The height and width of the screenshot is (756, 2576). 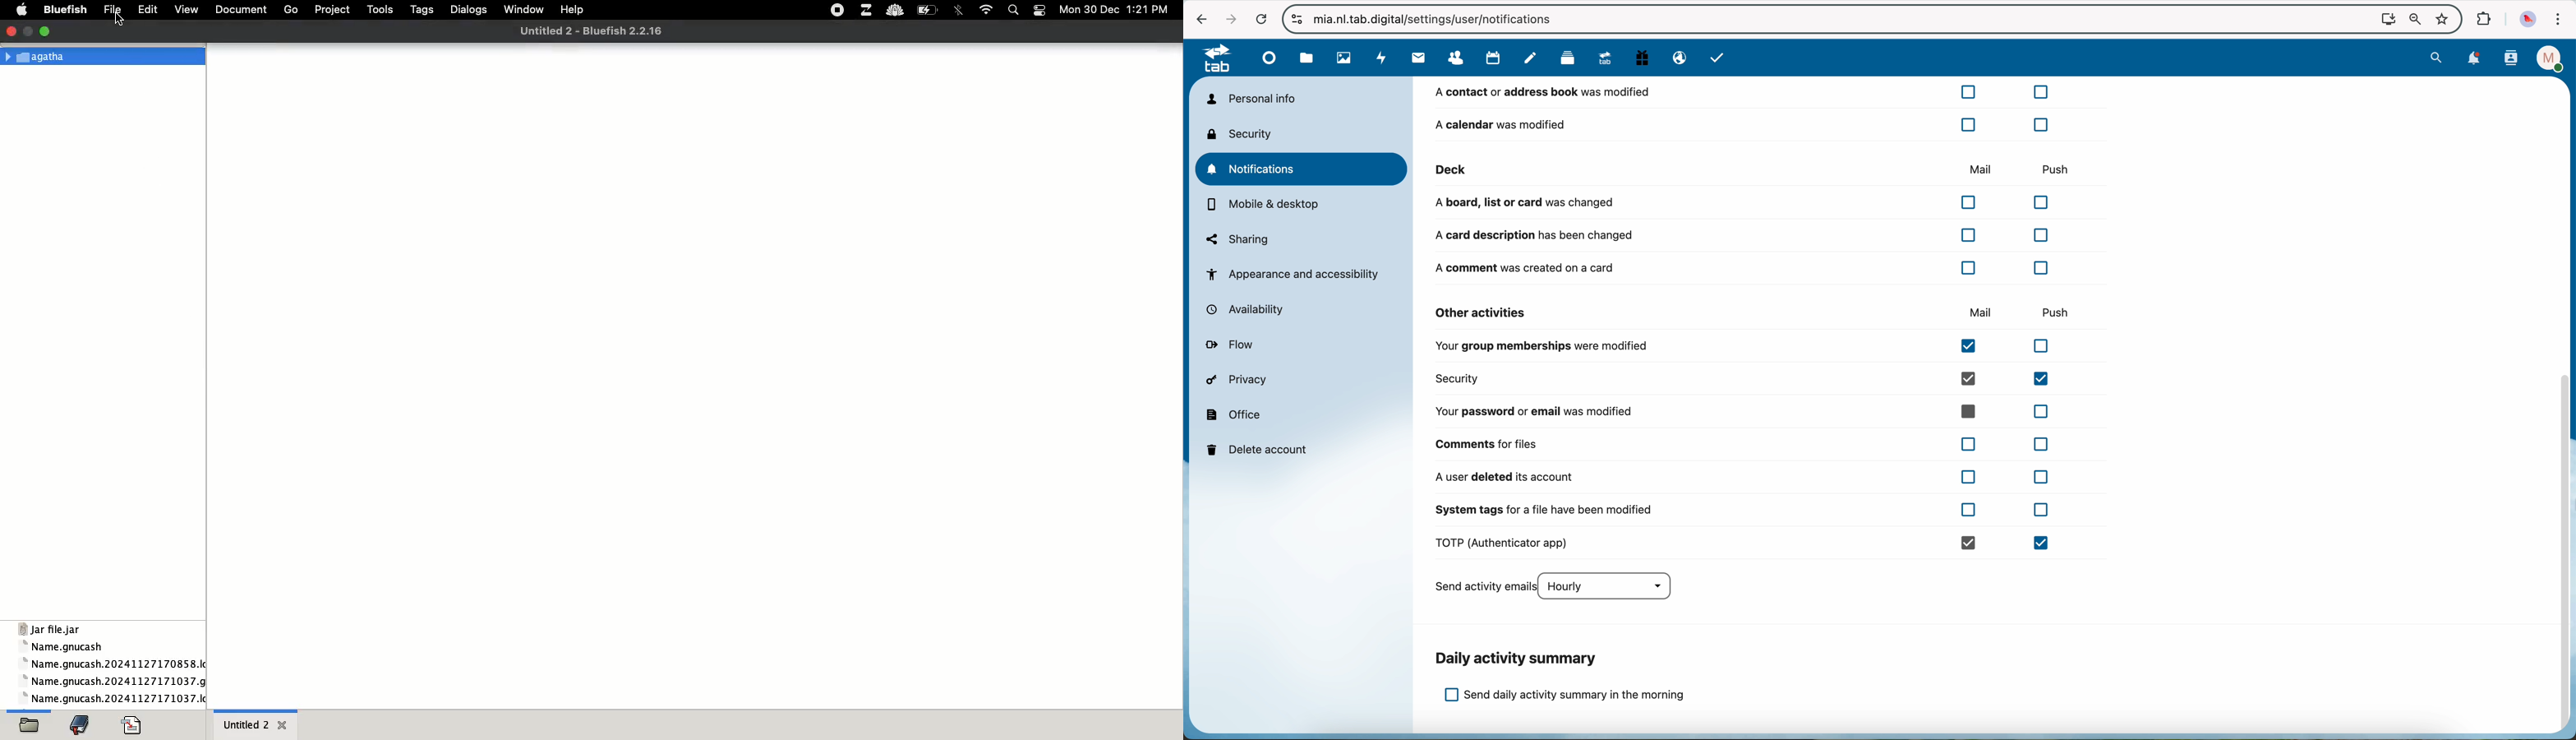 What do you see at coordinates (246, 10) in the screenshot?
I see `document ` at bounding box center [246, 10].